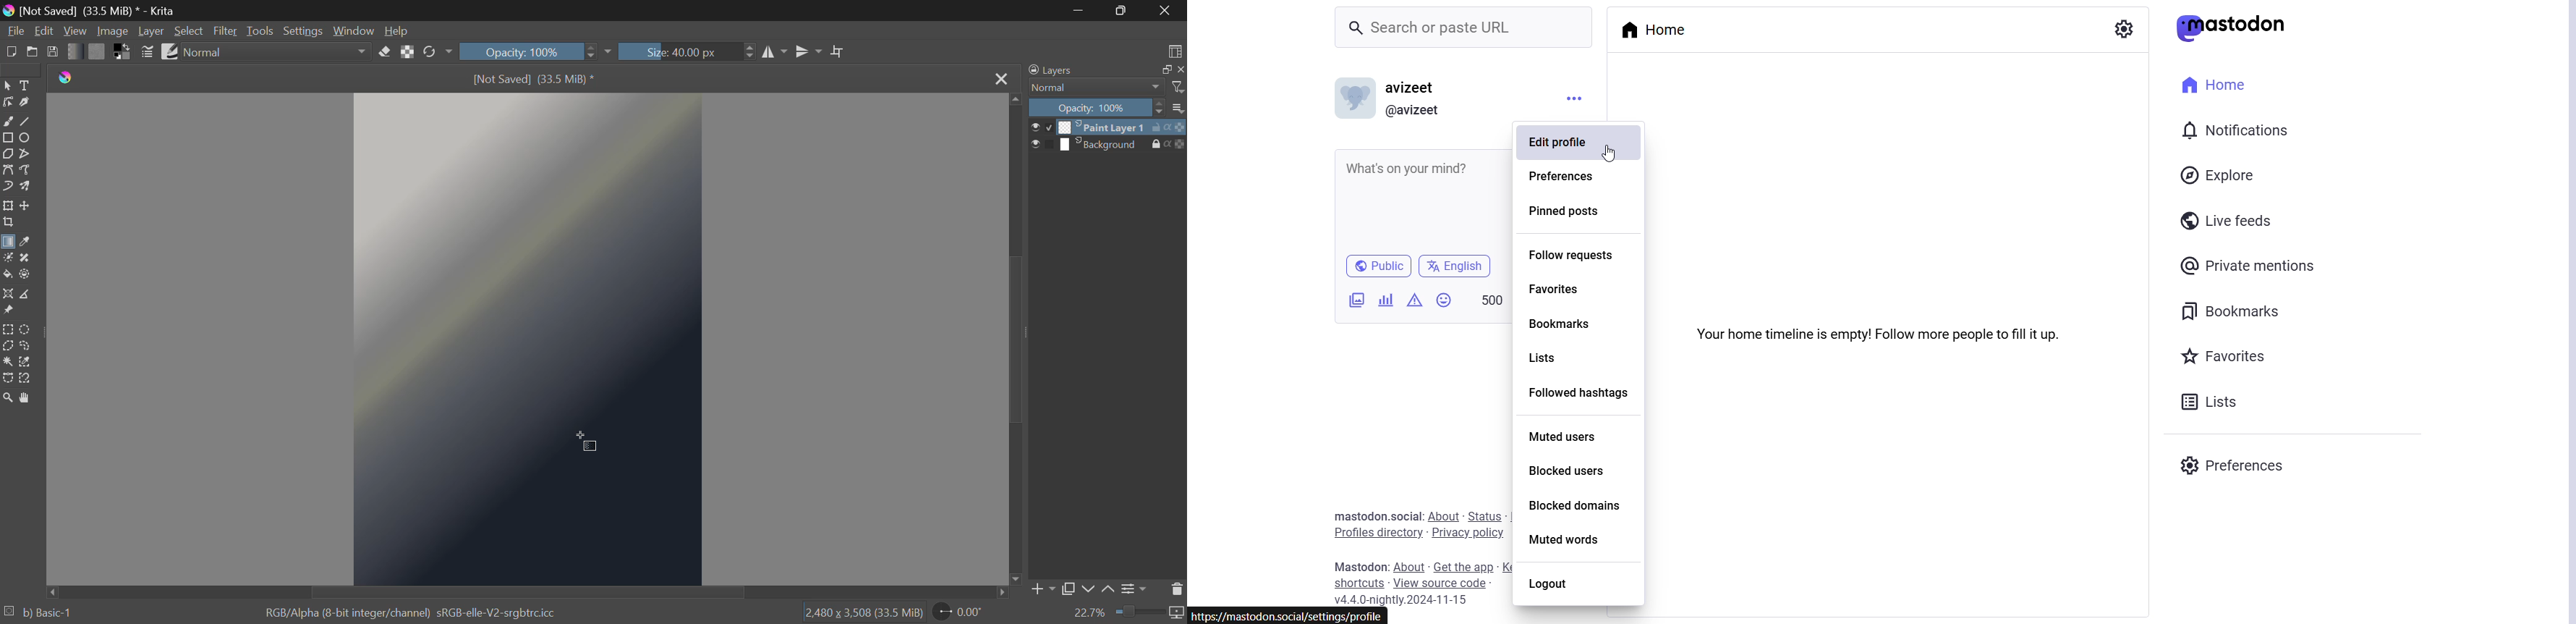  Describe the element at coordinates (407, 52) in the screenshot. I see `Lock Alpha` at that location.